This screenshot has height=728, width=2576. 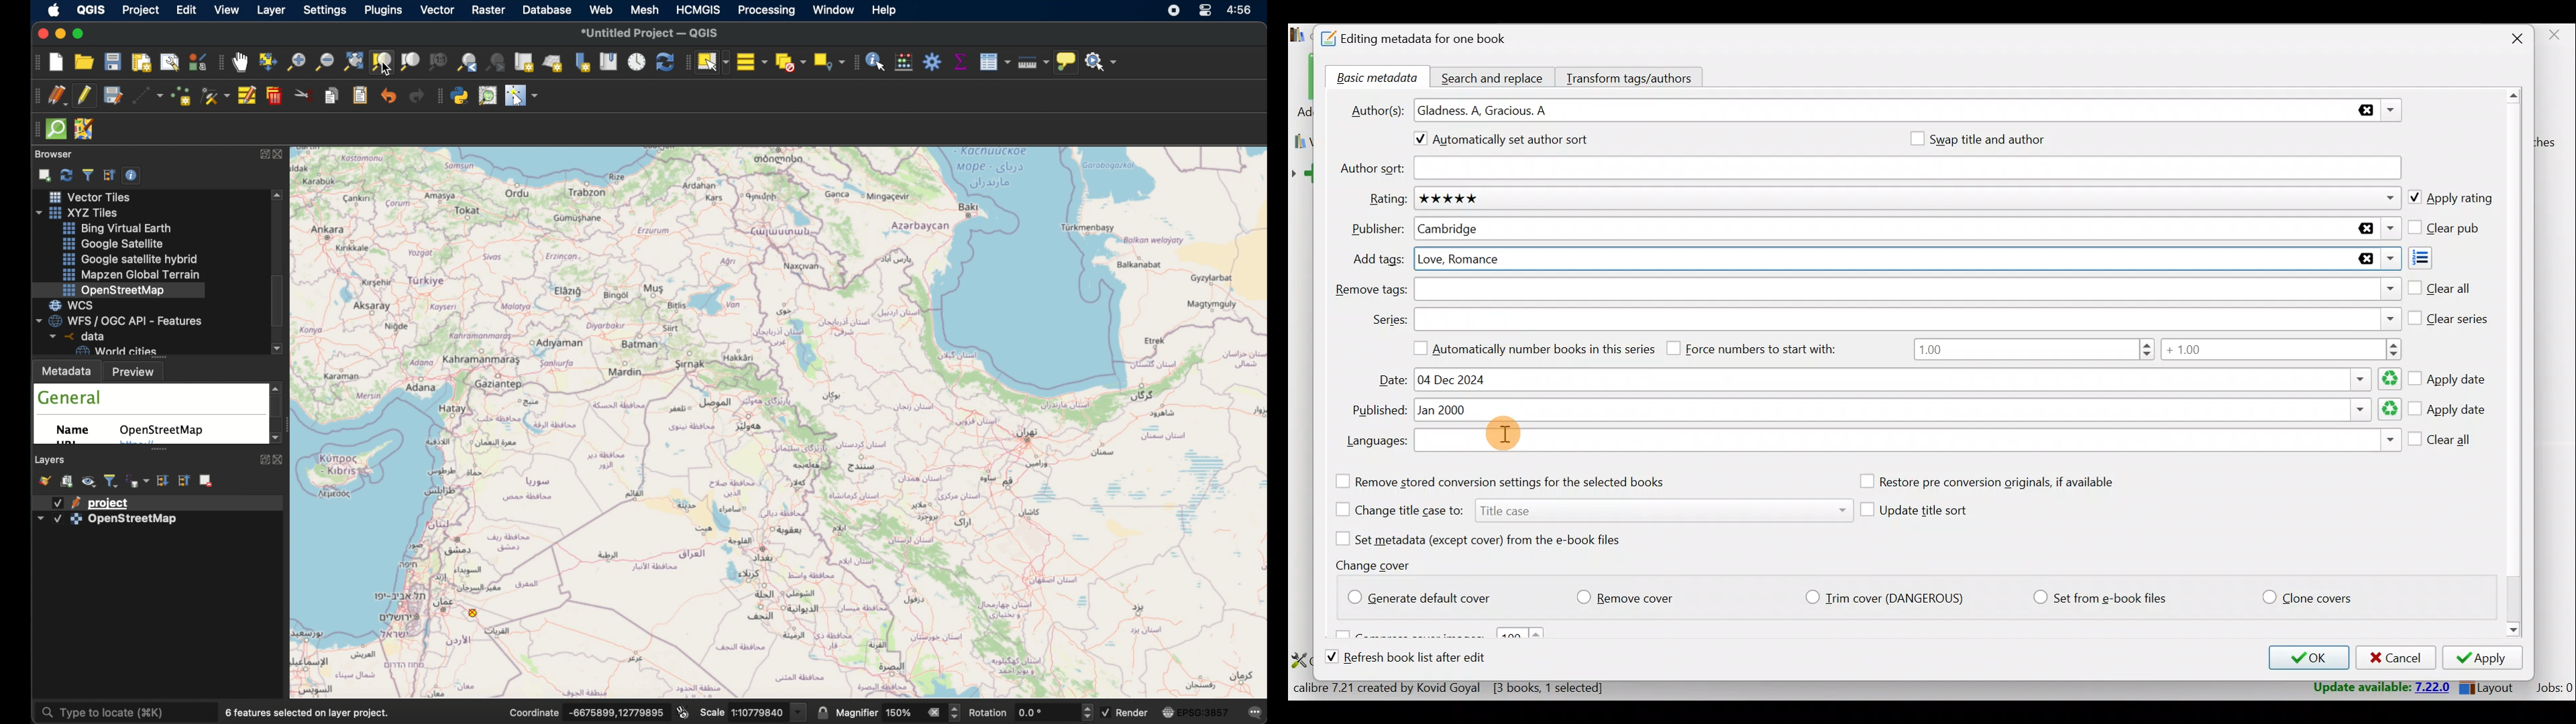 I want to click on open project, so click(x=83, y=62).